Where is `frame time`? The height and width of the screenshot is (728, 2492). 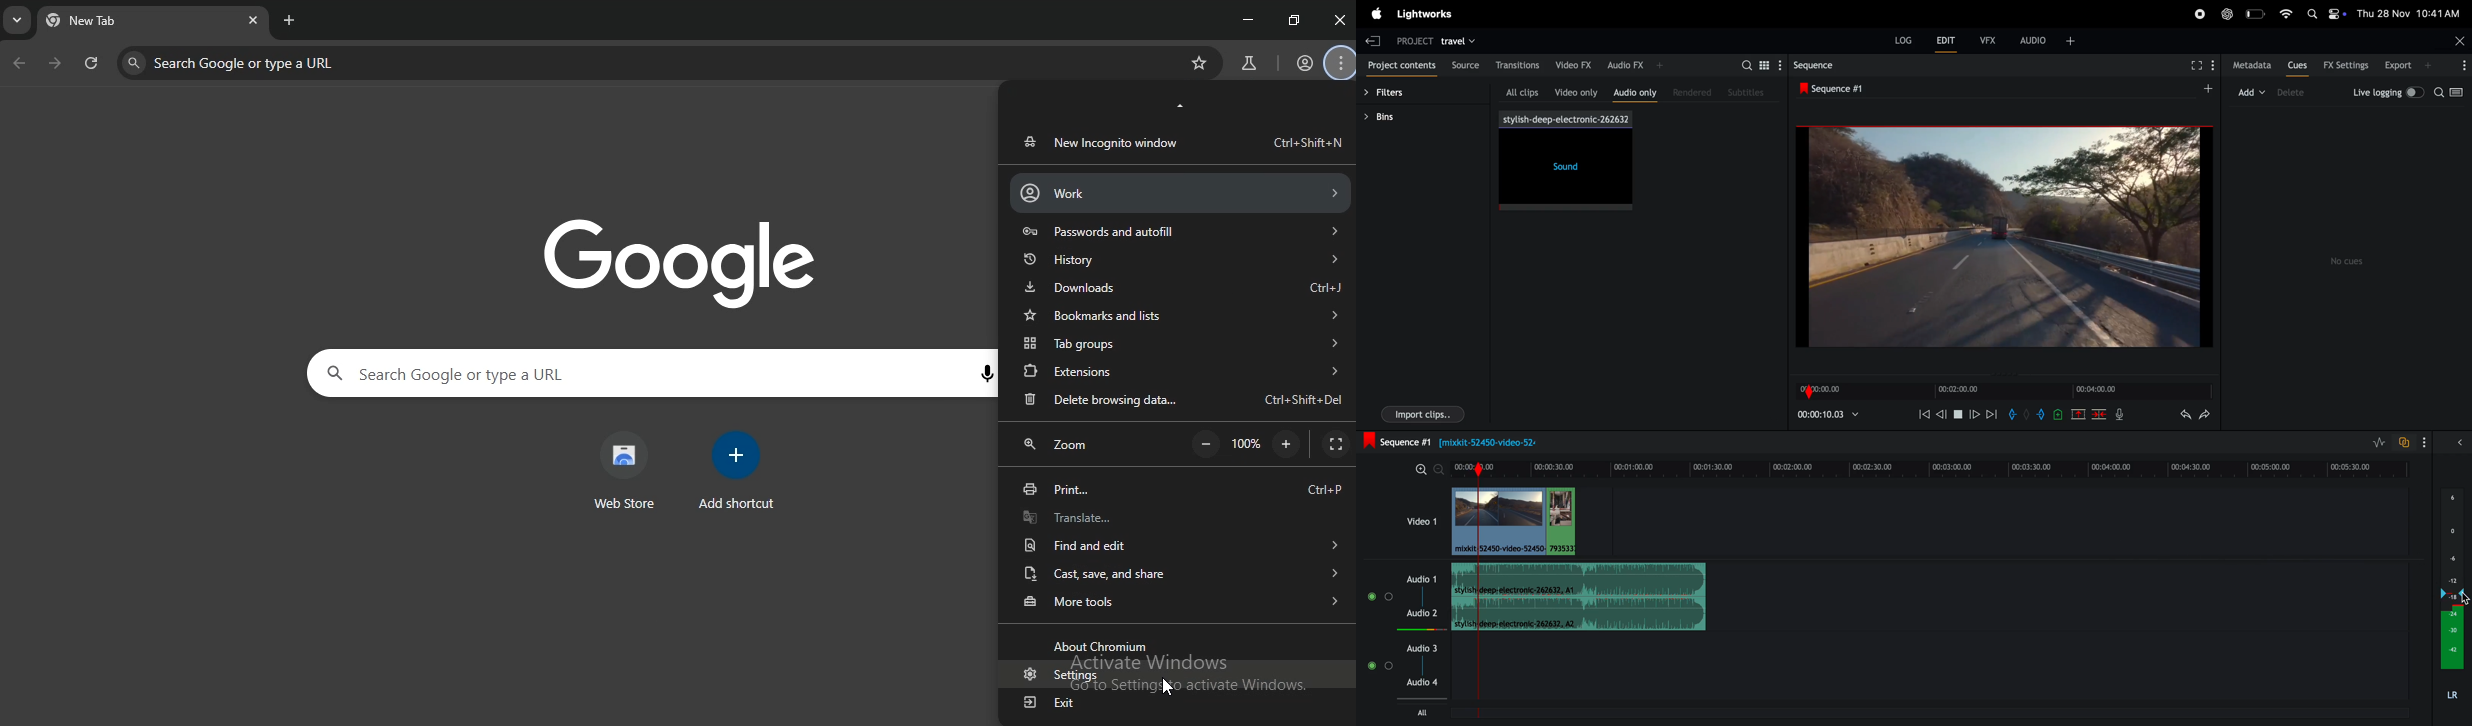 frame time is located at coordinates (2106, 390).